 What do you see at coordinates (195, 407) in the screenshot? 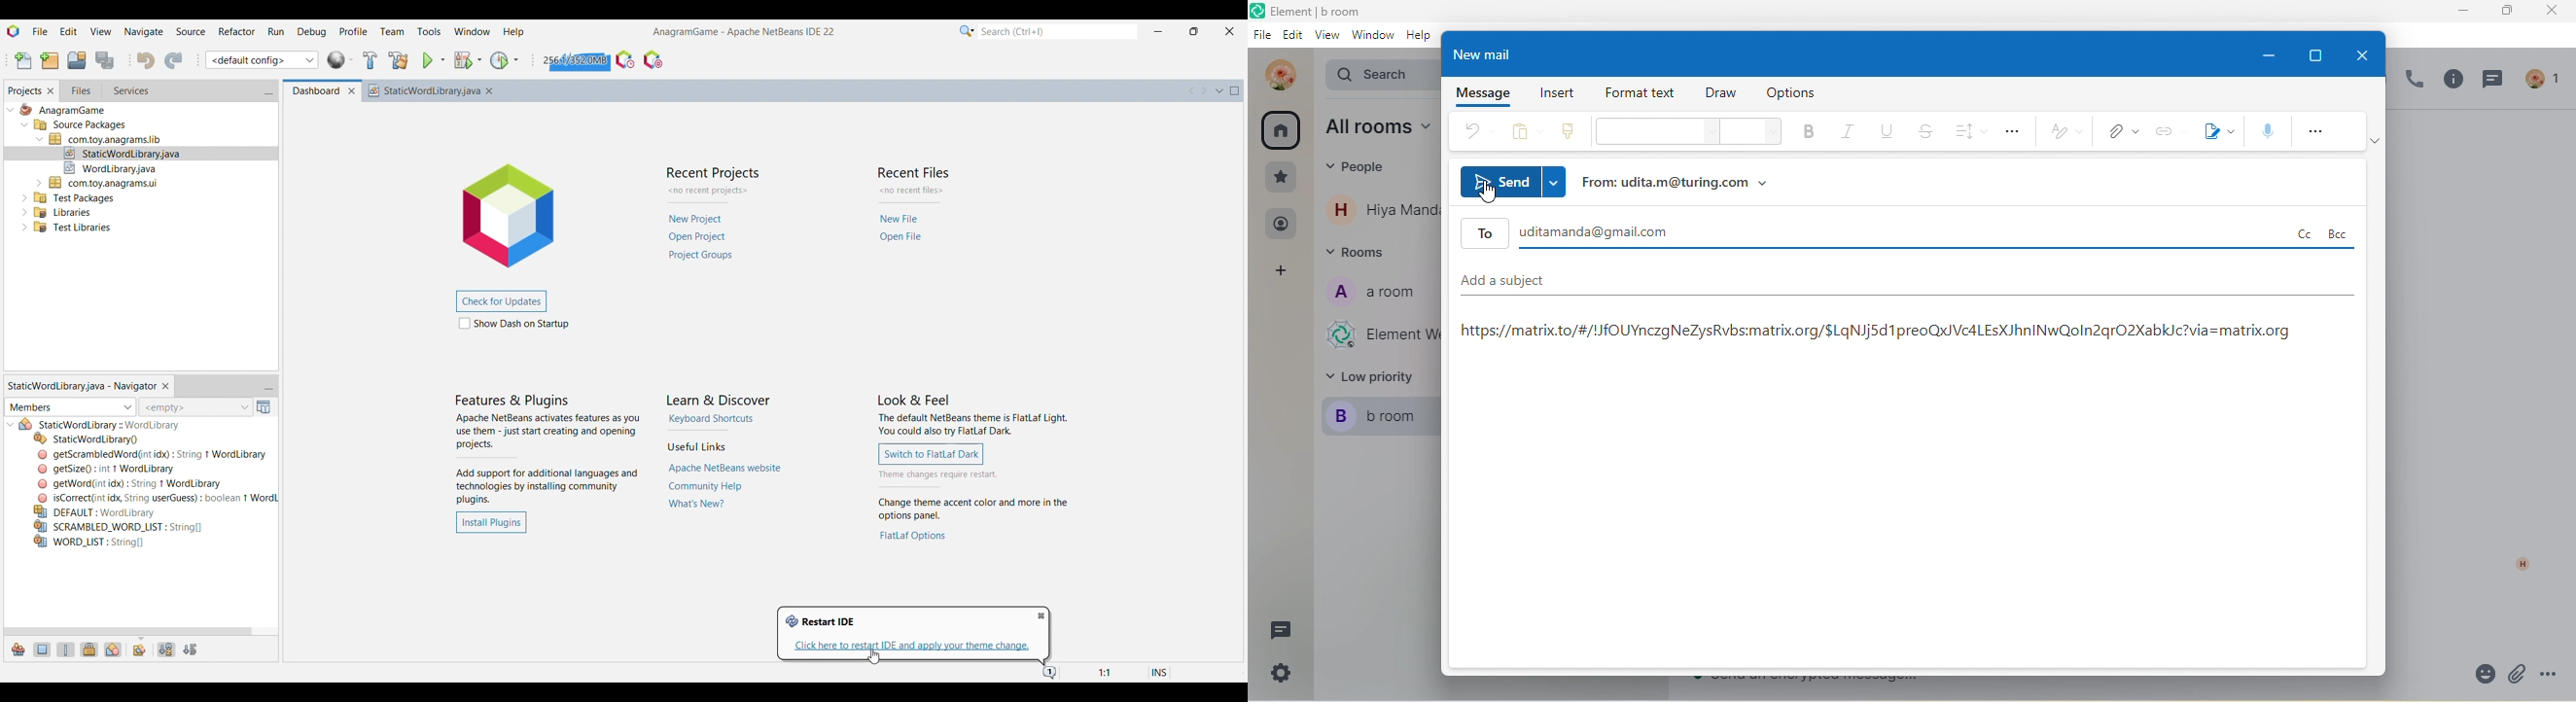
I see `Inspect members history` at bounding box center [195, 407].